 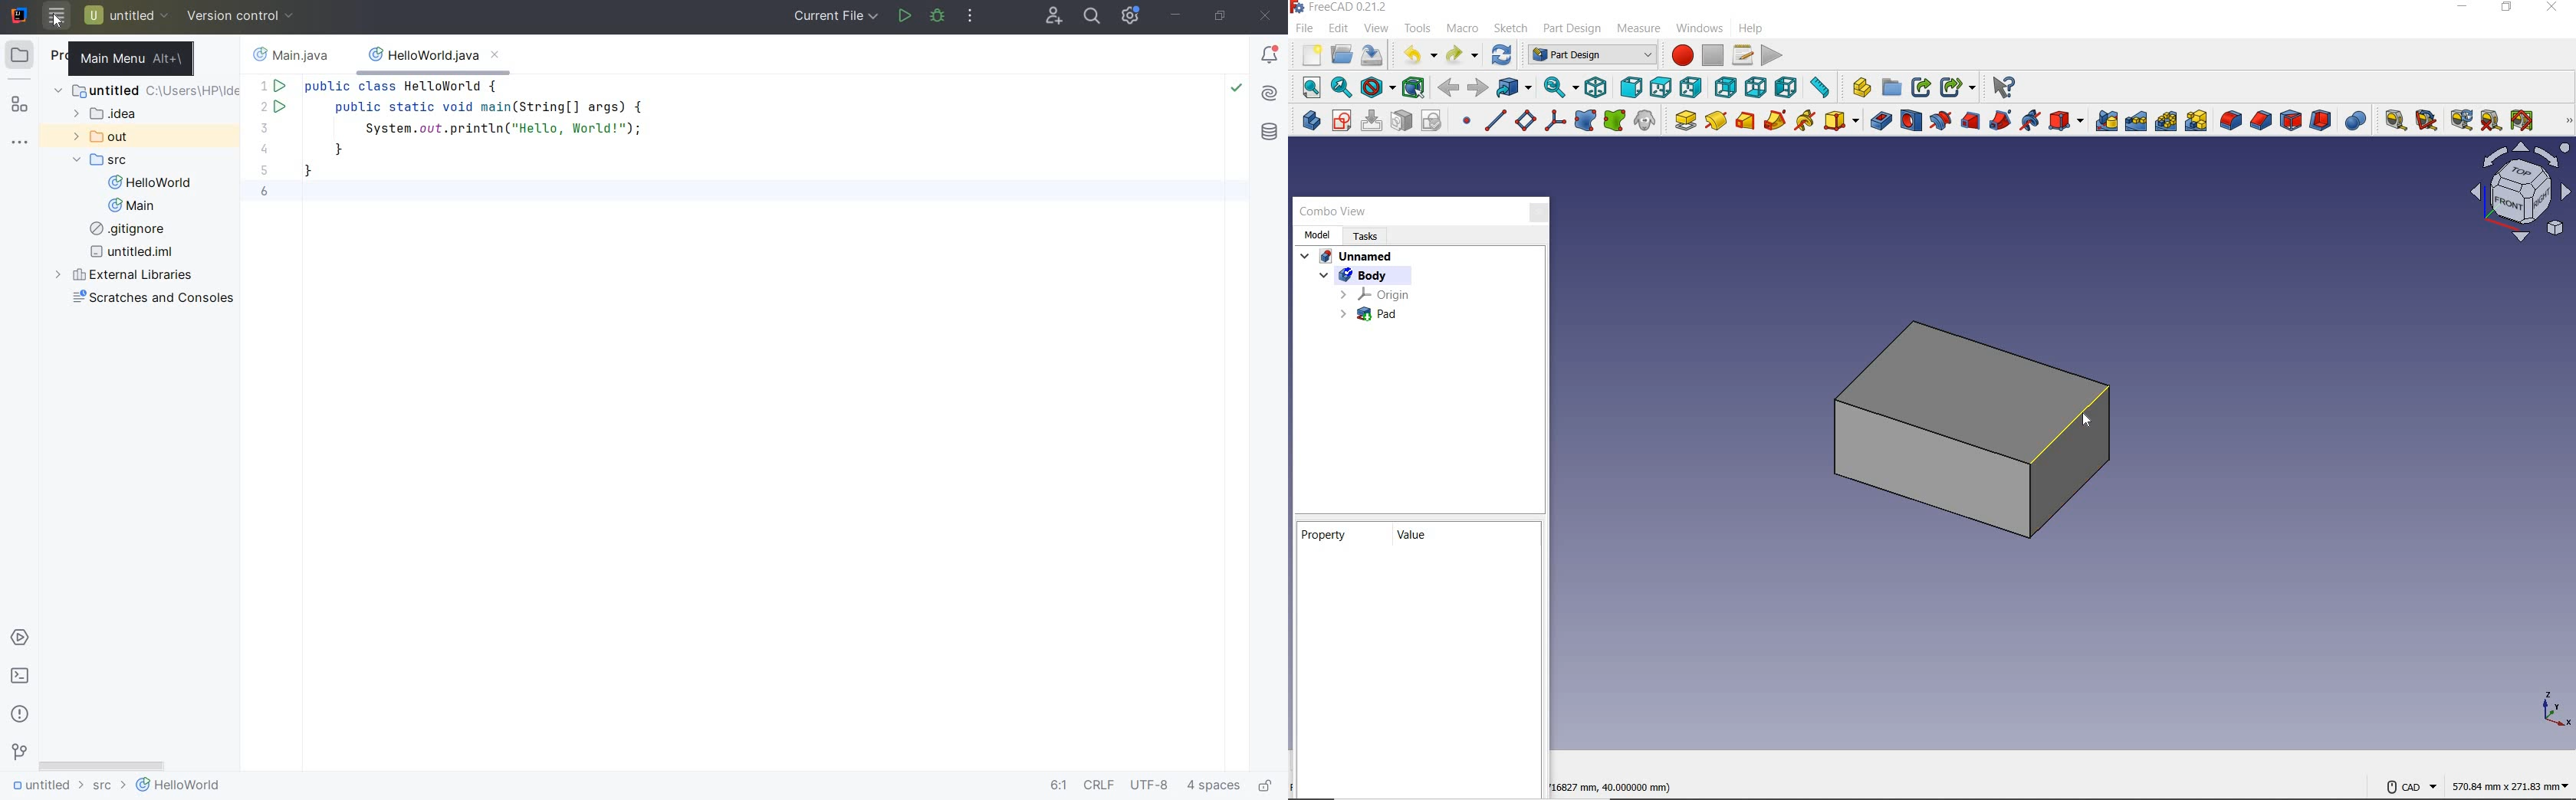 I want to click on measure distance, so click(x=1822, y=89).